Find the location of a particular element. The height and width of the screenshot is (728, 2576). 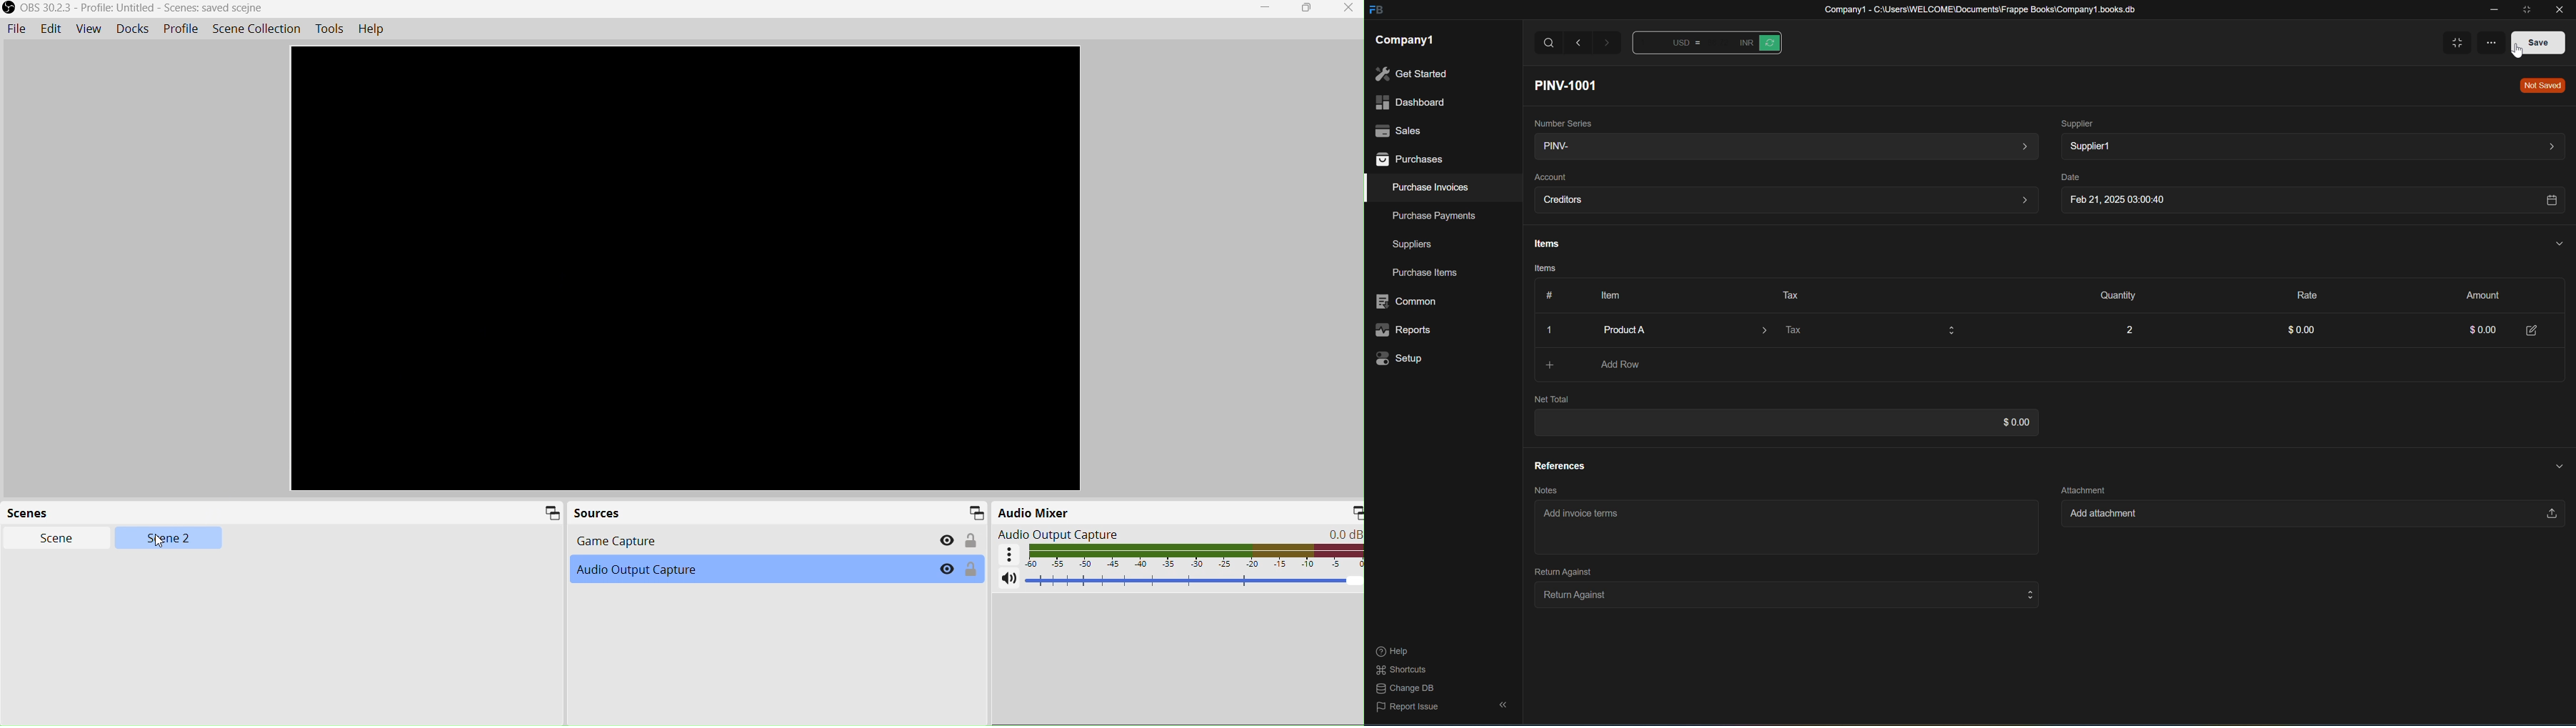

Rate is located at coordinates (2302, 293).